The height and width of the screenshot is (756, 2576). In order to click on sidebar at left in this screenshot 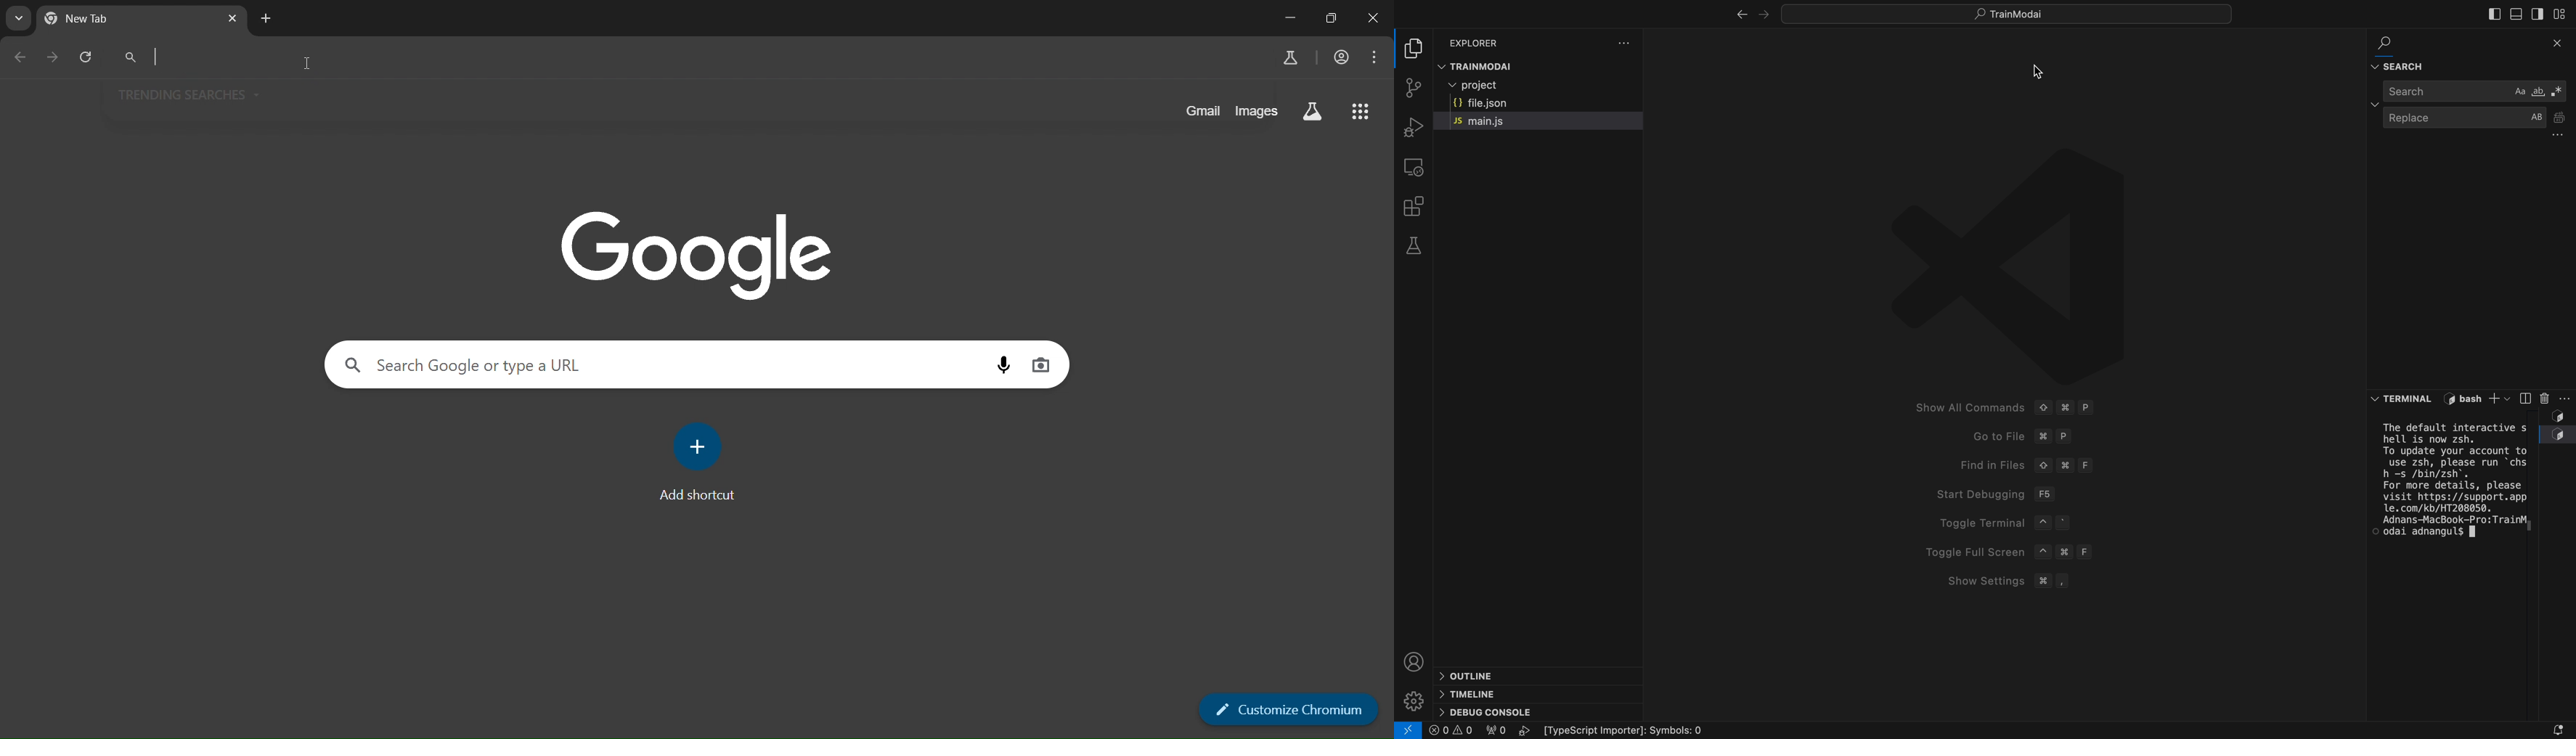, I will do `click(2494, 14)`.